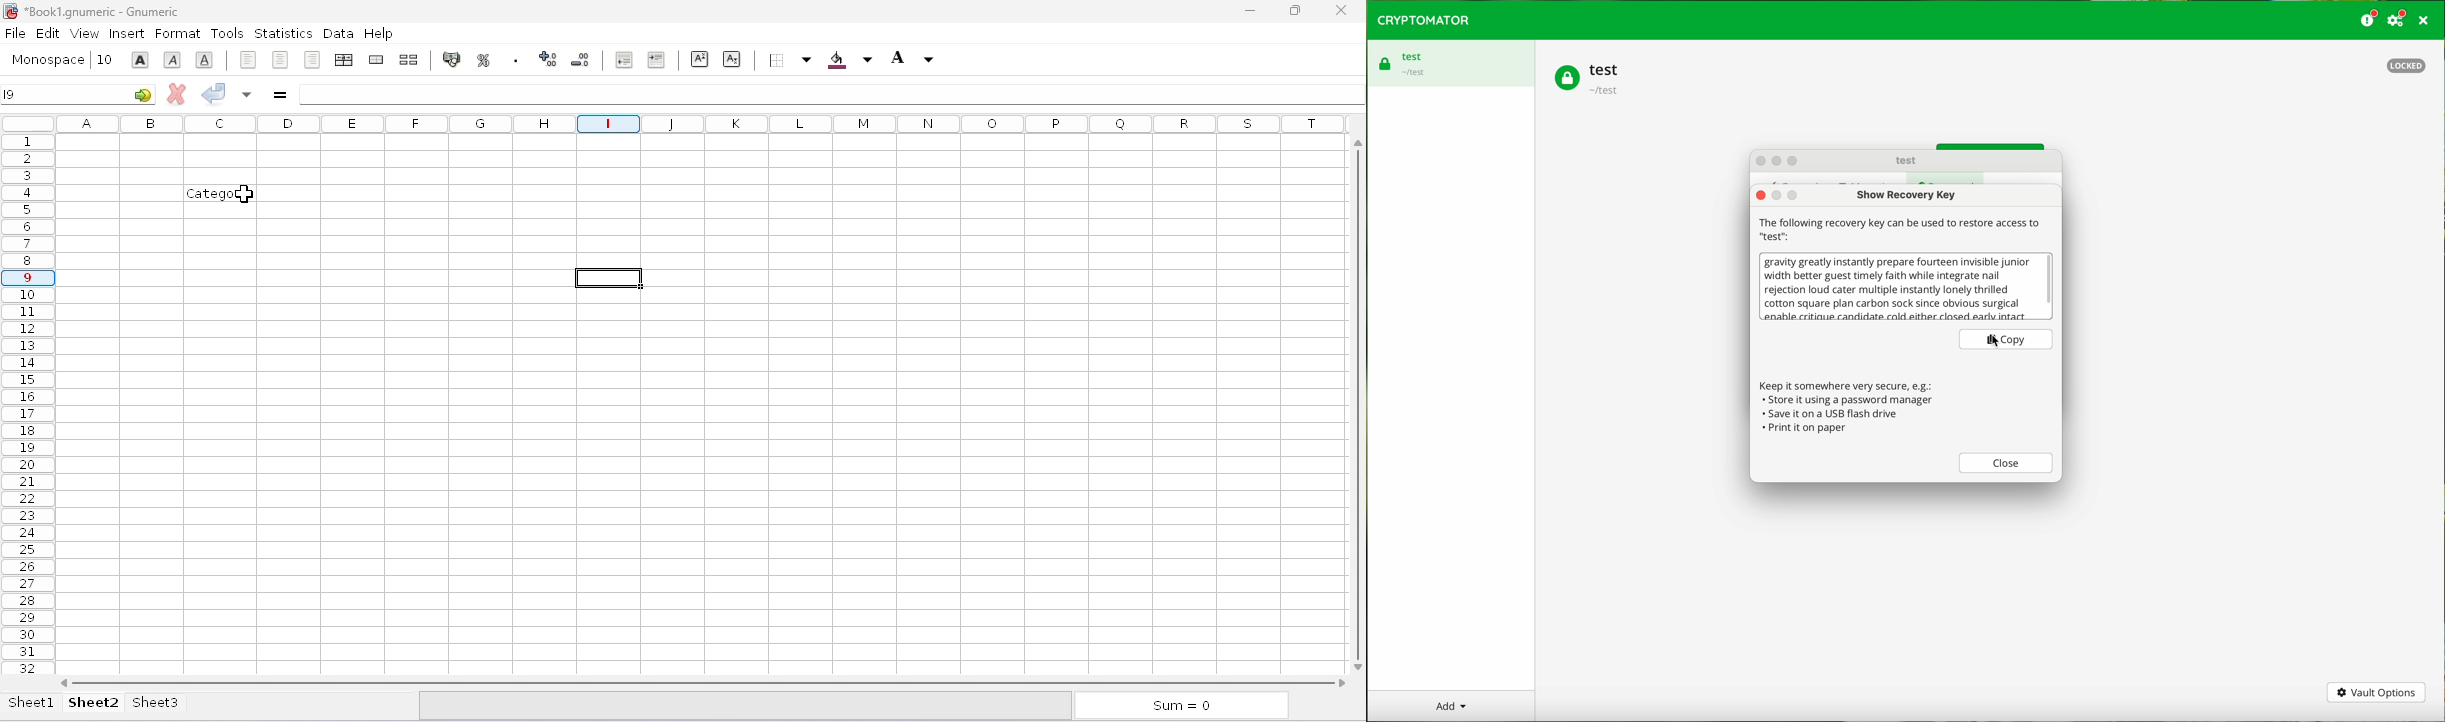 Image resolution: width=2464 pixels, height=728 pixels. What do you see at coordinates (102, 11) in the screenshot?
I see `title` at bounding box center [102, 11].